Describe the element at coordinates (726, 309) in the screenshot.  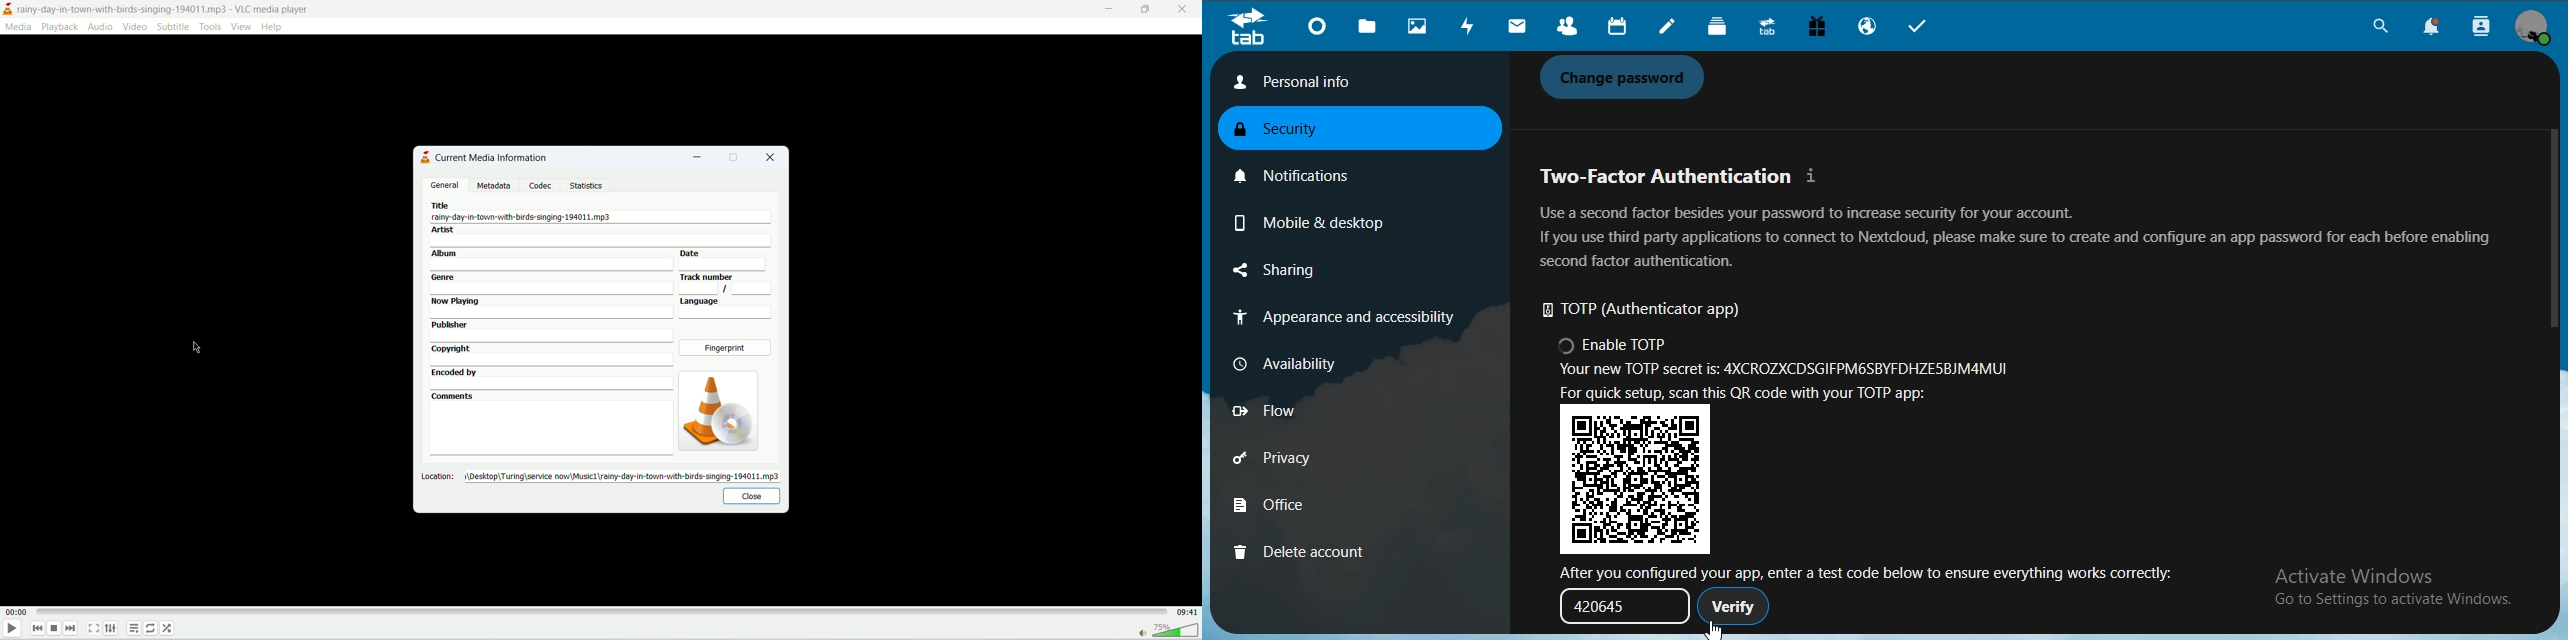
I see `language` at that location.